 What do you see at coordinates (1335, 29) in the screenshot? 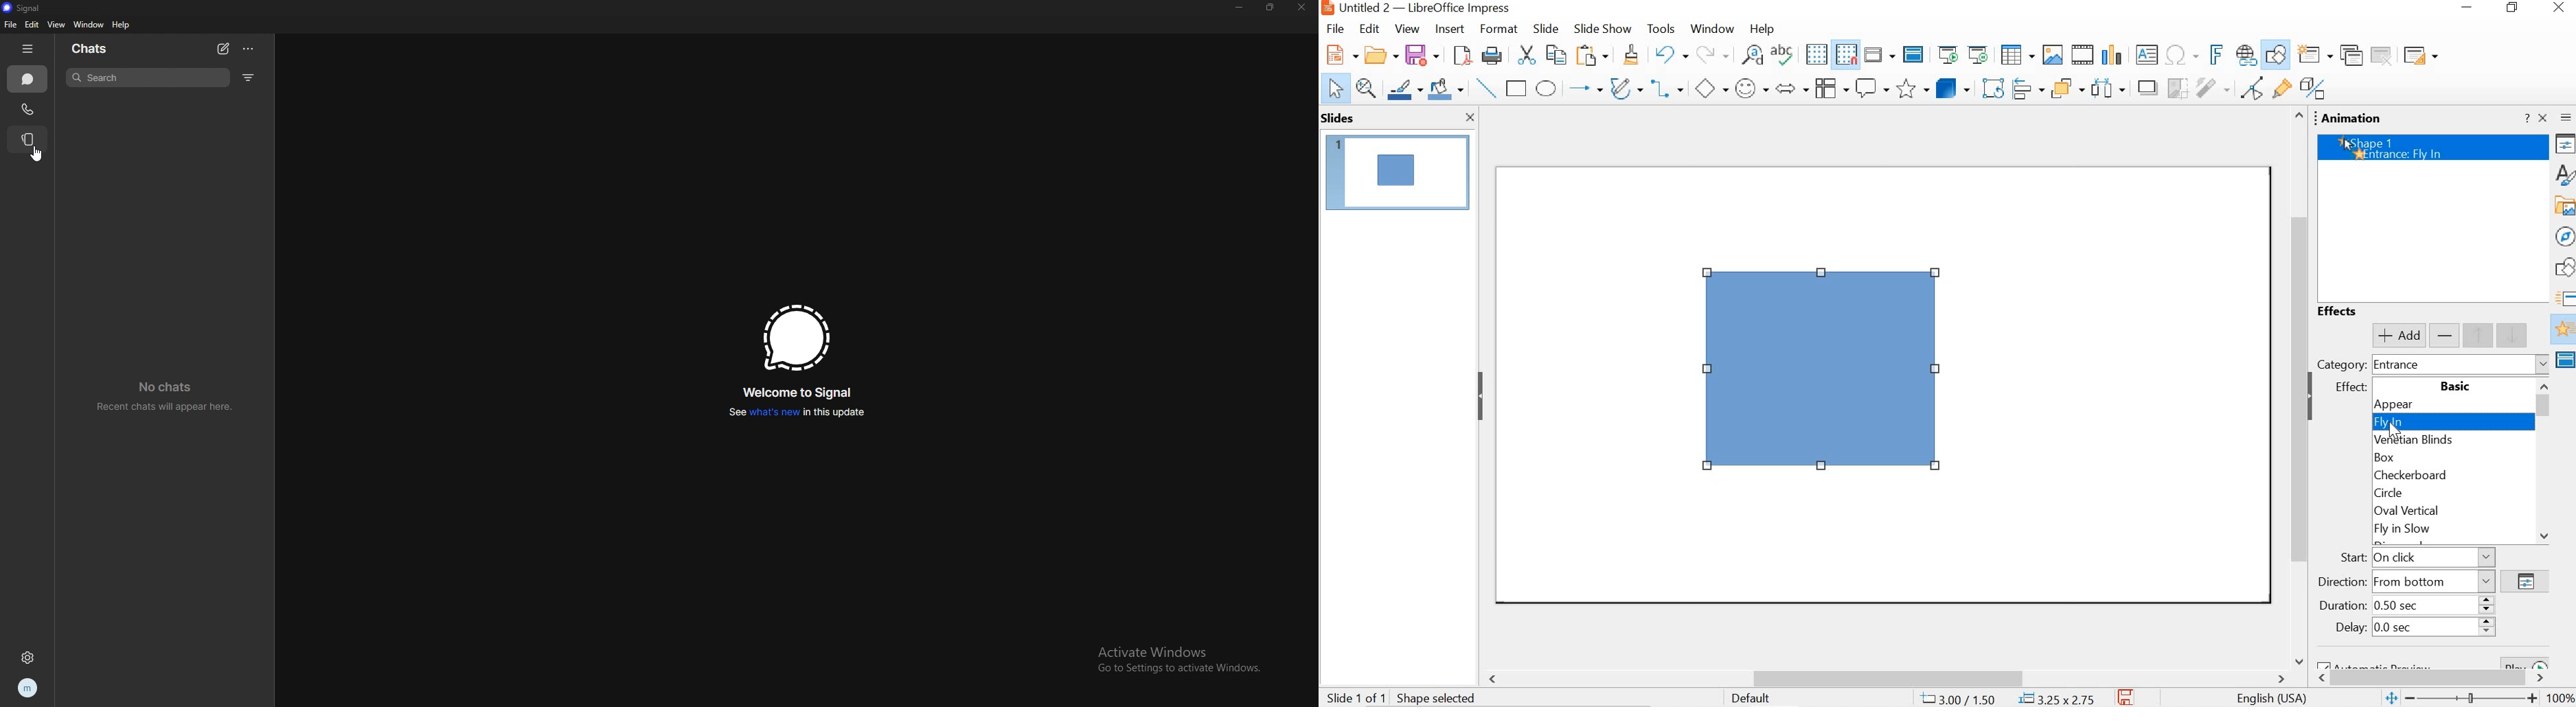
I see `file` at bounding box center [1335, 29].